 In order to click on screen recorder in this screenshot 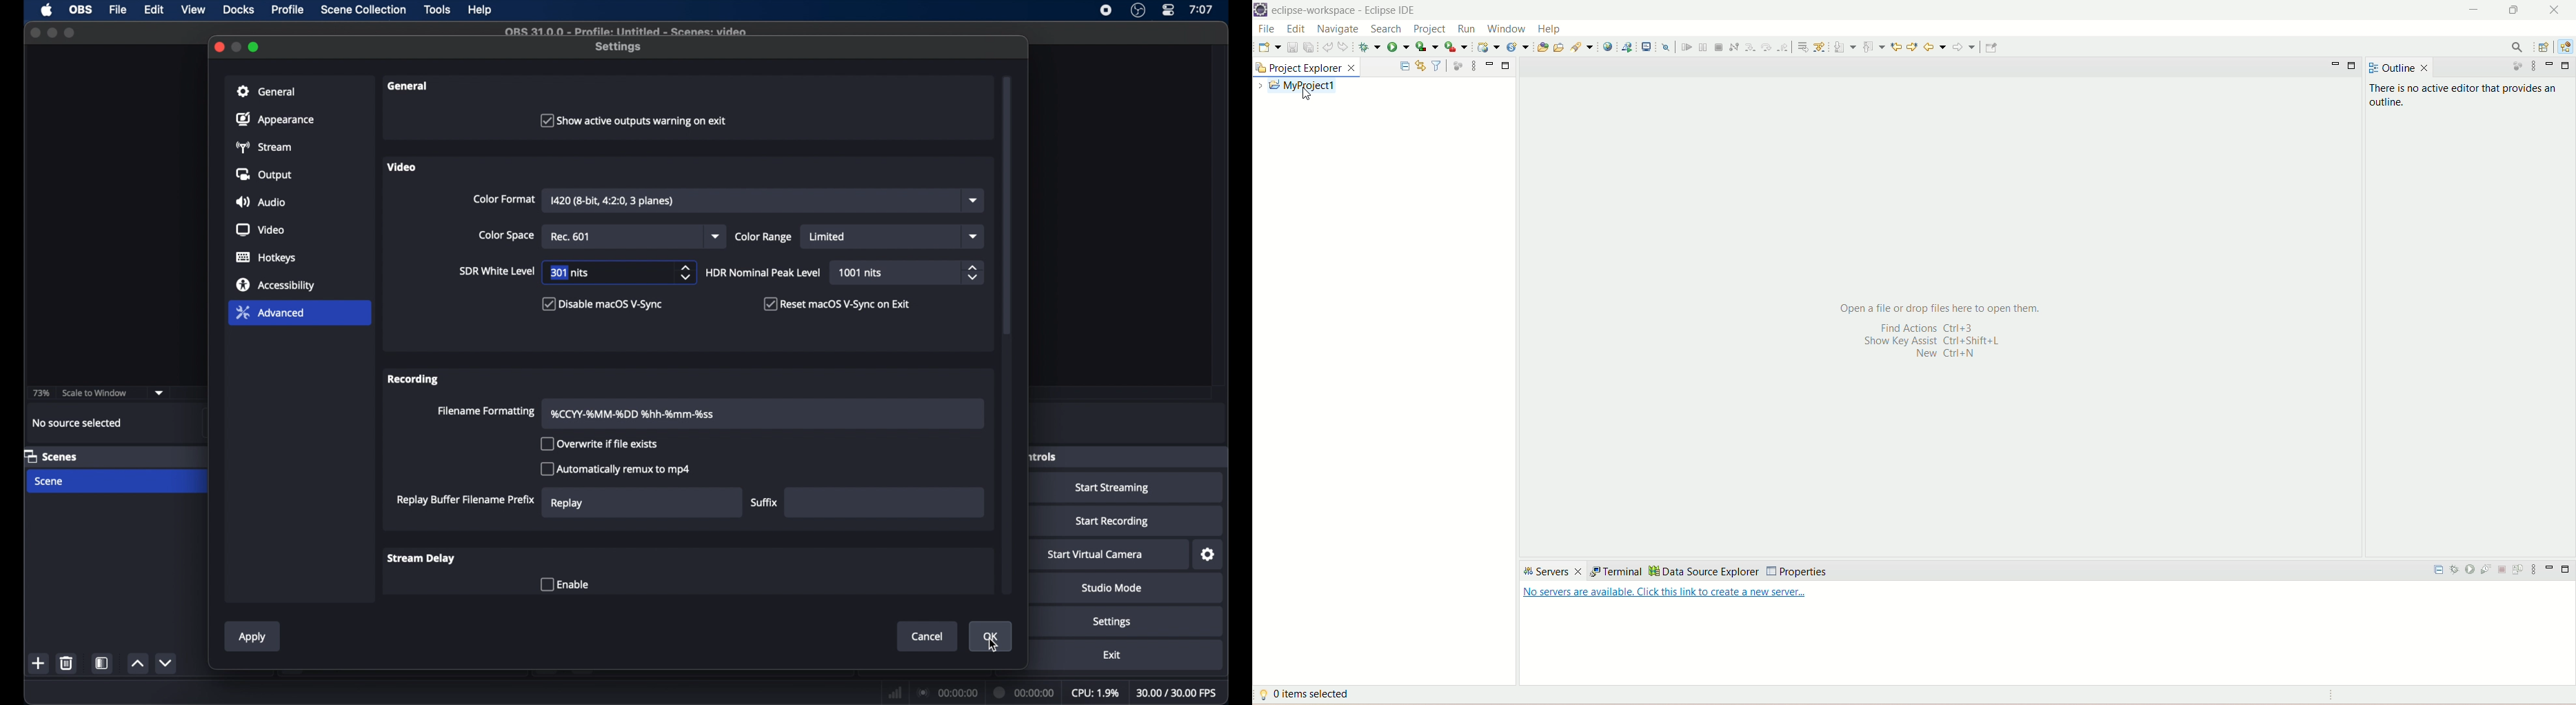, I will do `click(1105, 10)`.